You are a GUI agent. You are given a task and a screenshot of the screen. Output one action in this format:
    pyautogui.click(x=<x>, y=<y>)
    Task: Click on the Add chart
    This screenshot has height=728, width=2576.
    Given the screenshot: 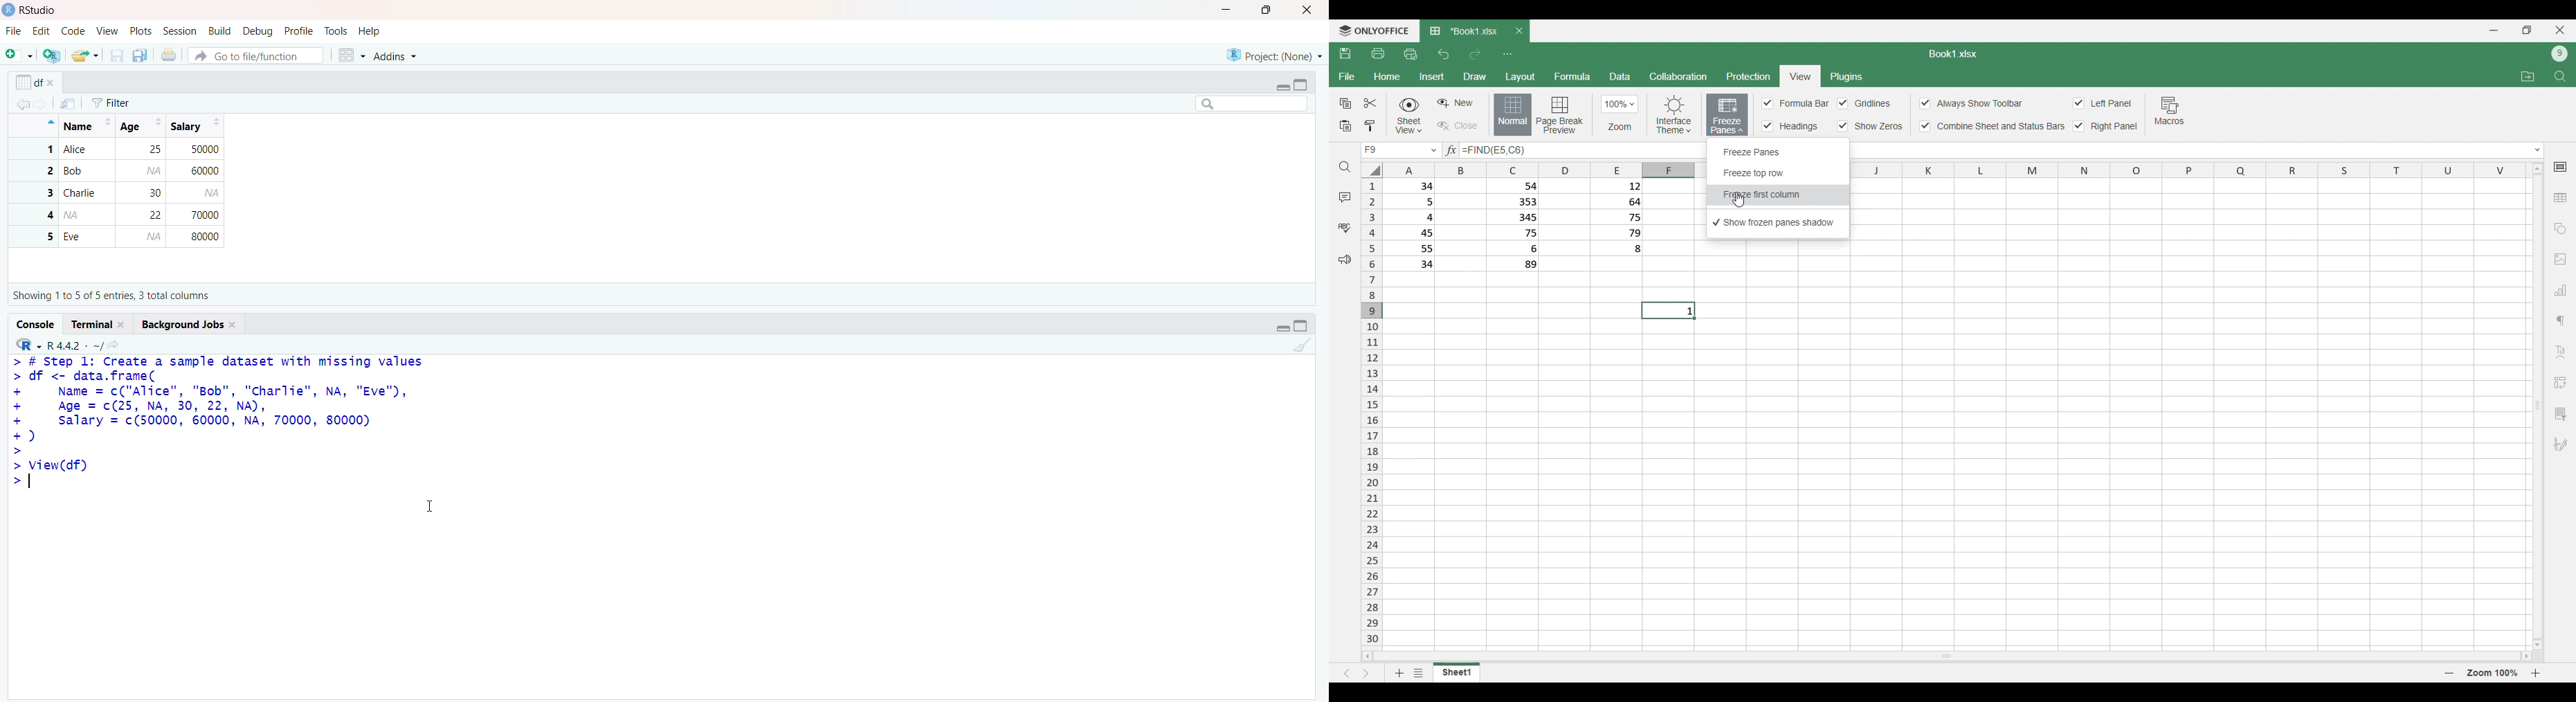 What is the action you would take?
    pyautogui.click(x=2561, y=290)
    